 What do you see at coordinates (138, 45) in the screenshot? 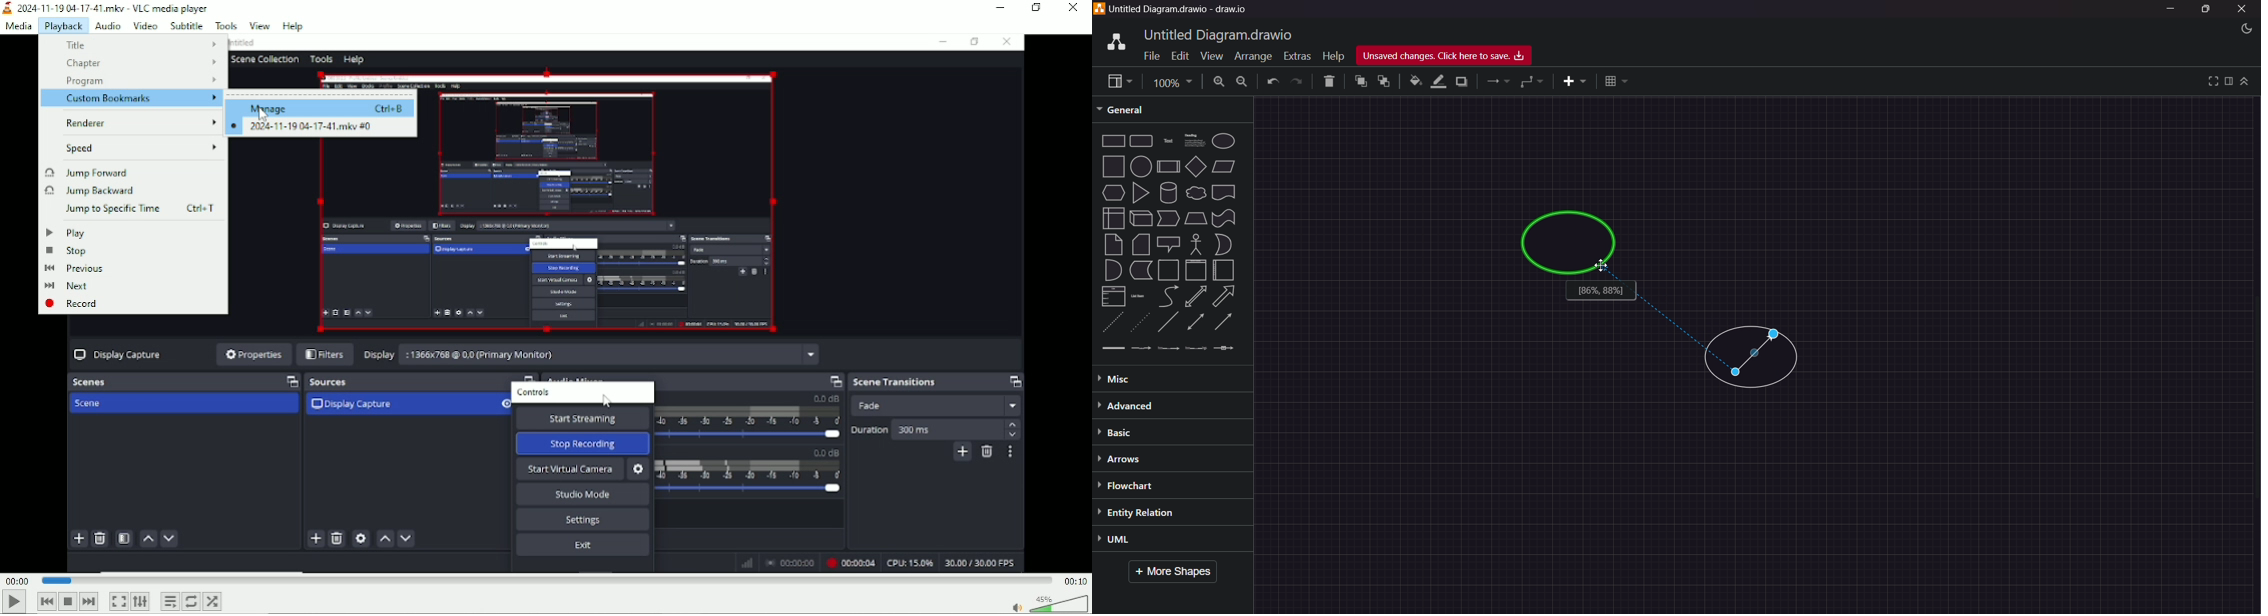
I see `Title` at bounding box center [138, 45].